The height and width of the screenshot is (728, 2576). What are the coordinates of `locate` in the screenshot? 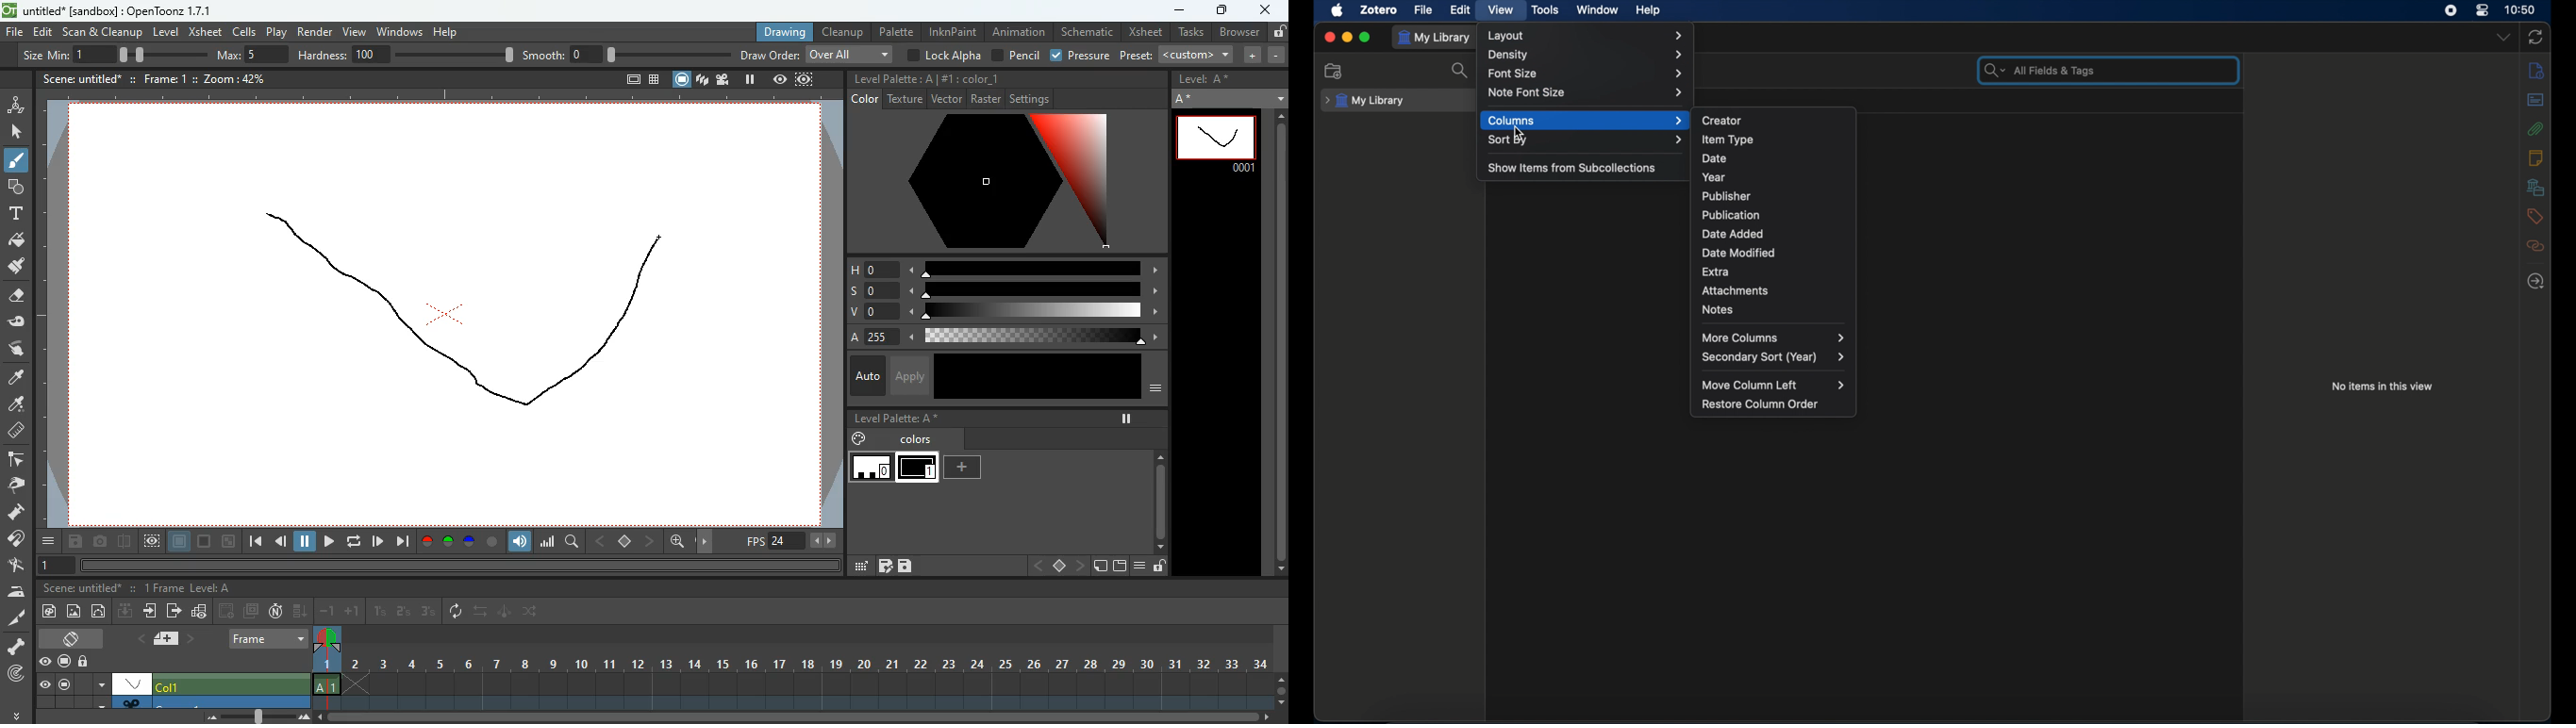 It's located at (2537, 281).